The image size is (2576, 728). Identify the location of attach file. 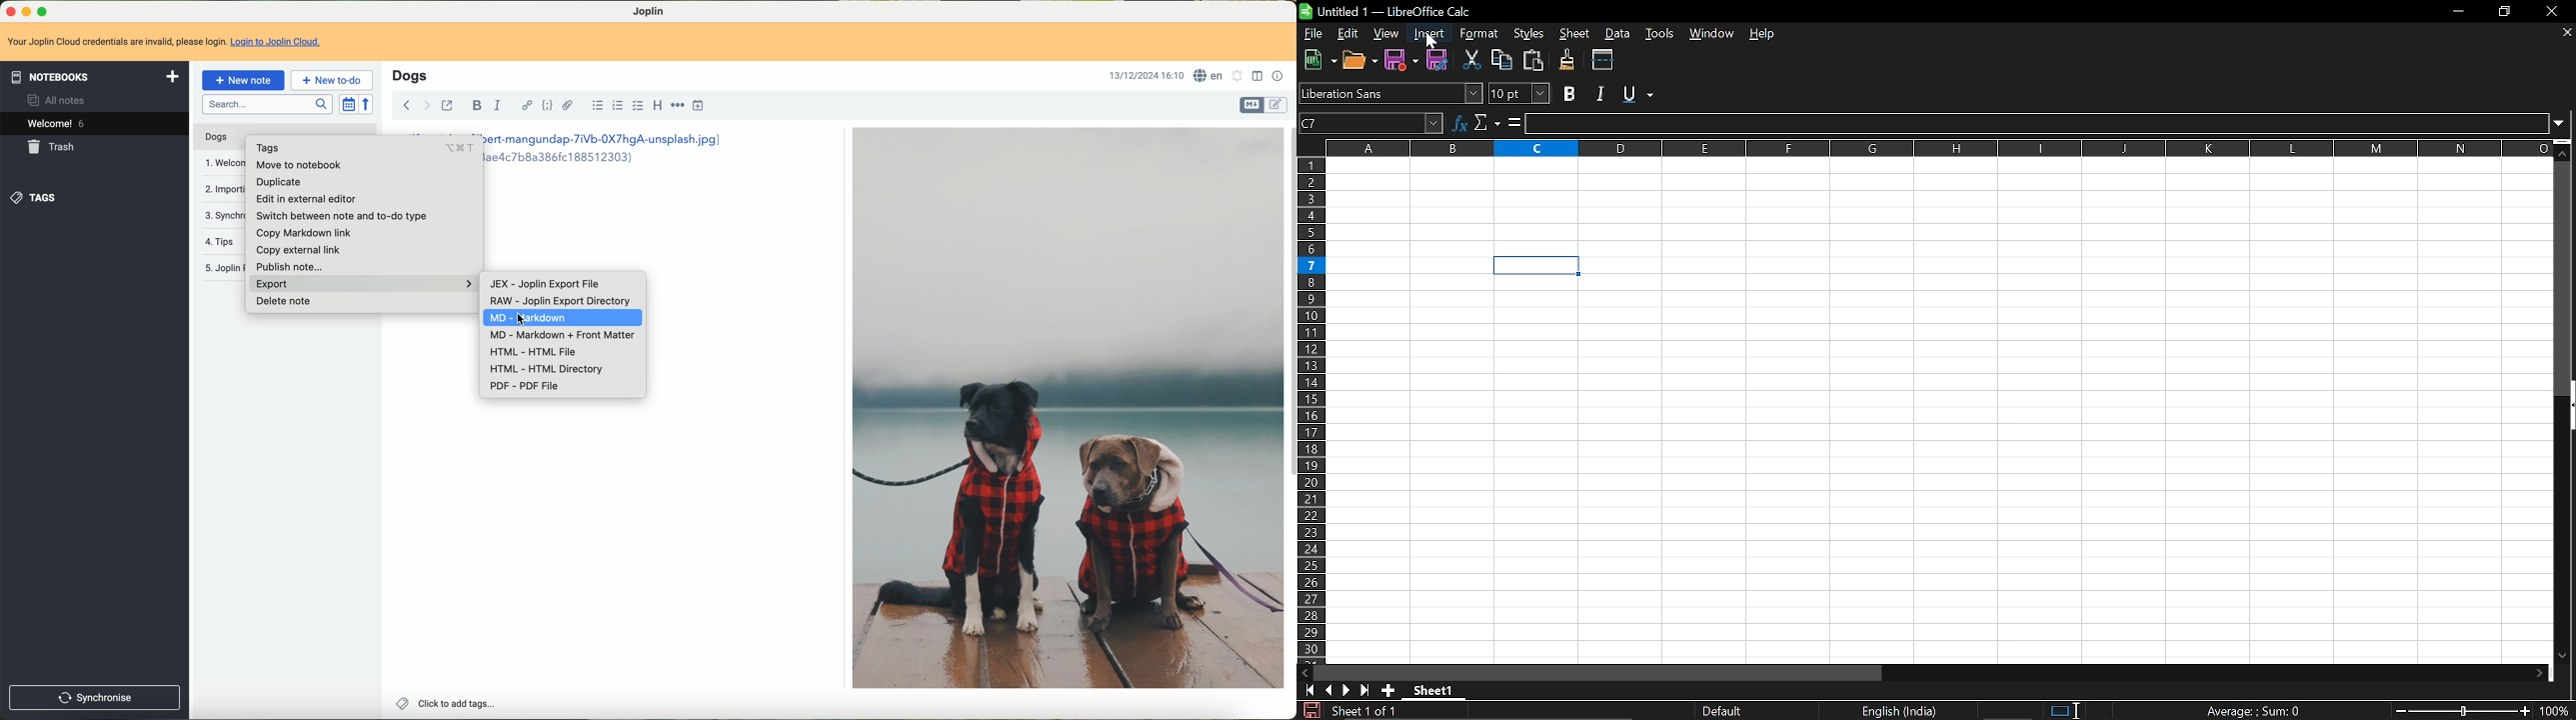
(568, 105).